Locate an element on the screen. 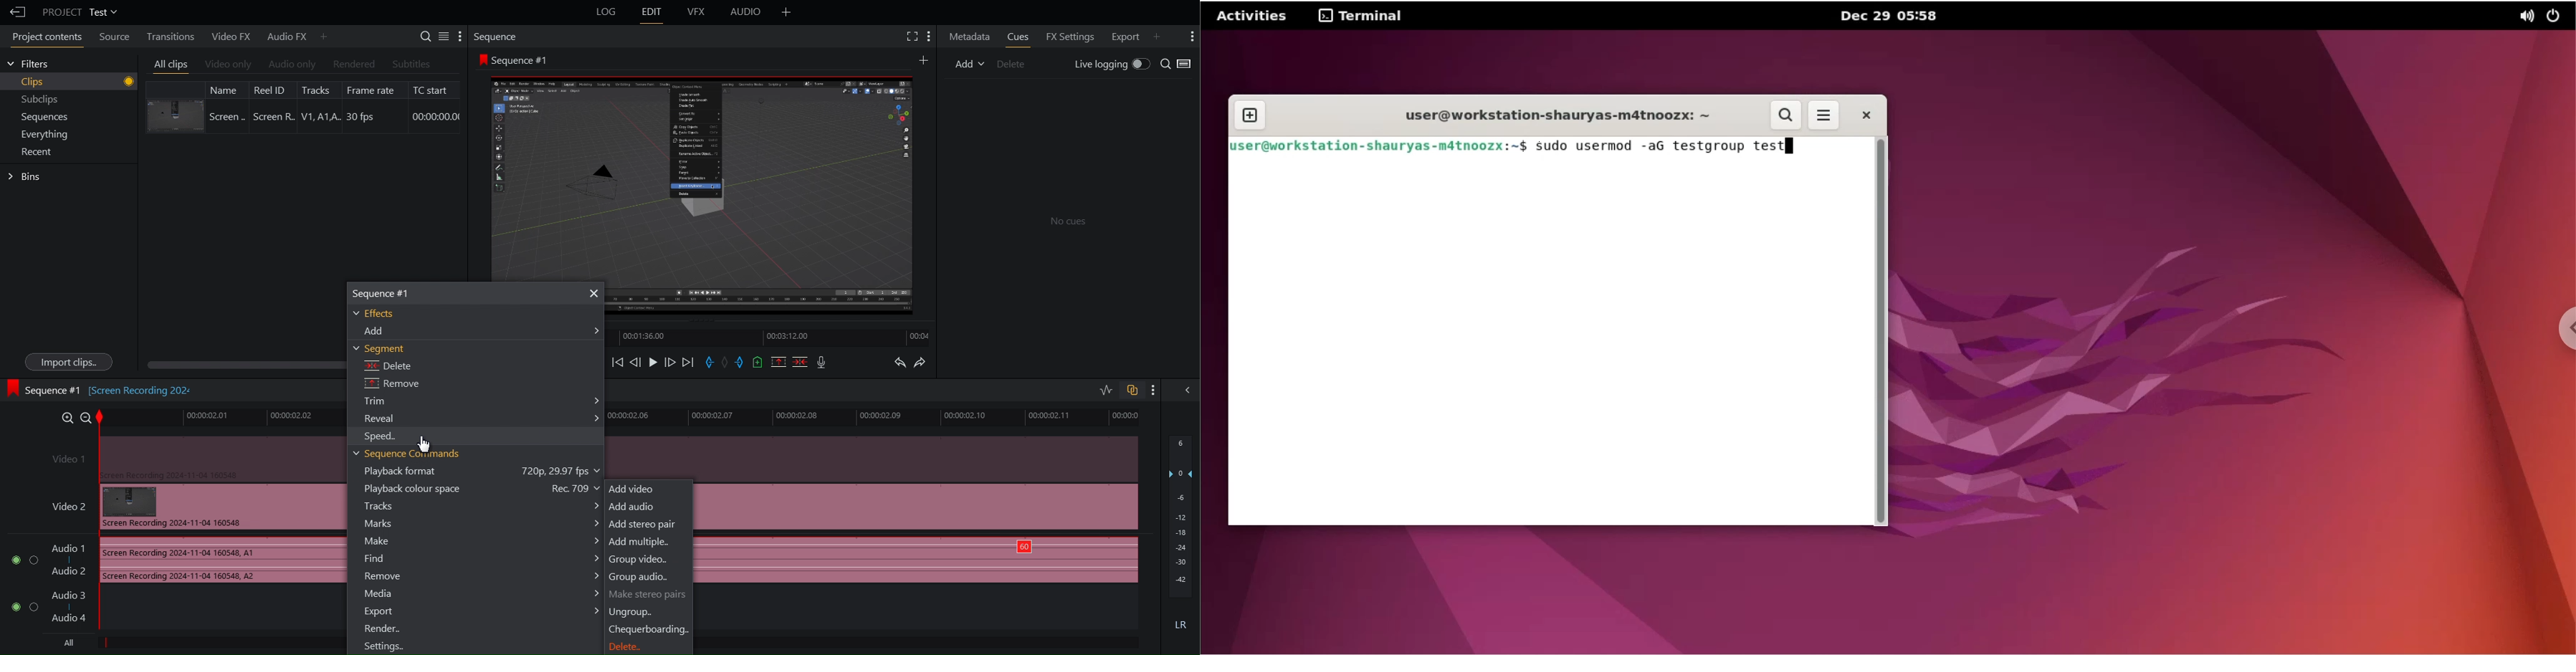  Audio FX is located at coordinates (282, 36).